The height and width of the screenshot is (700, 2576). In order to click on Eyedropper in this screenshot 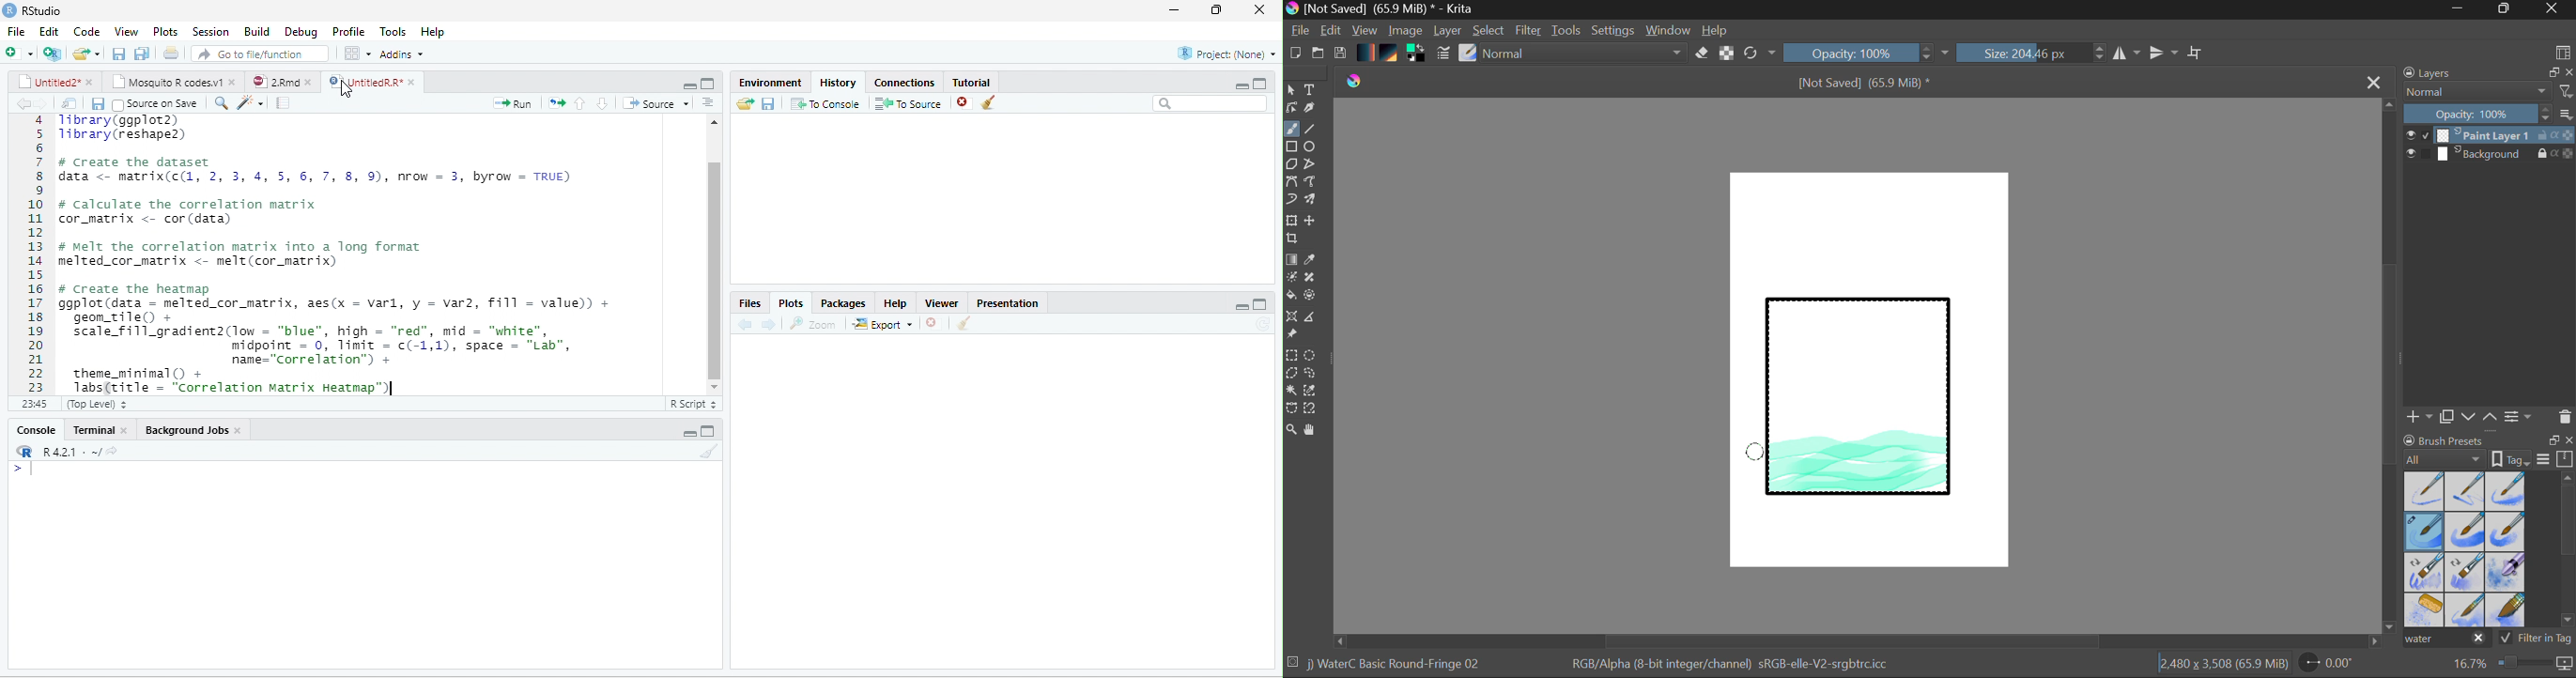, I will do `click(1312, 260)`.